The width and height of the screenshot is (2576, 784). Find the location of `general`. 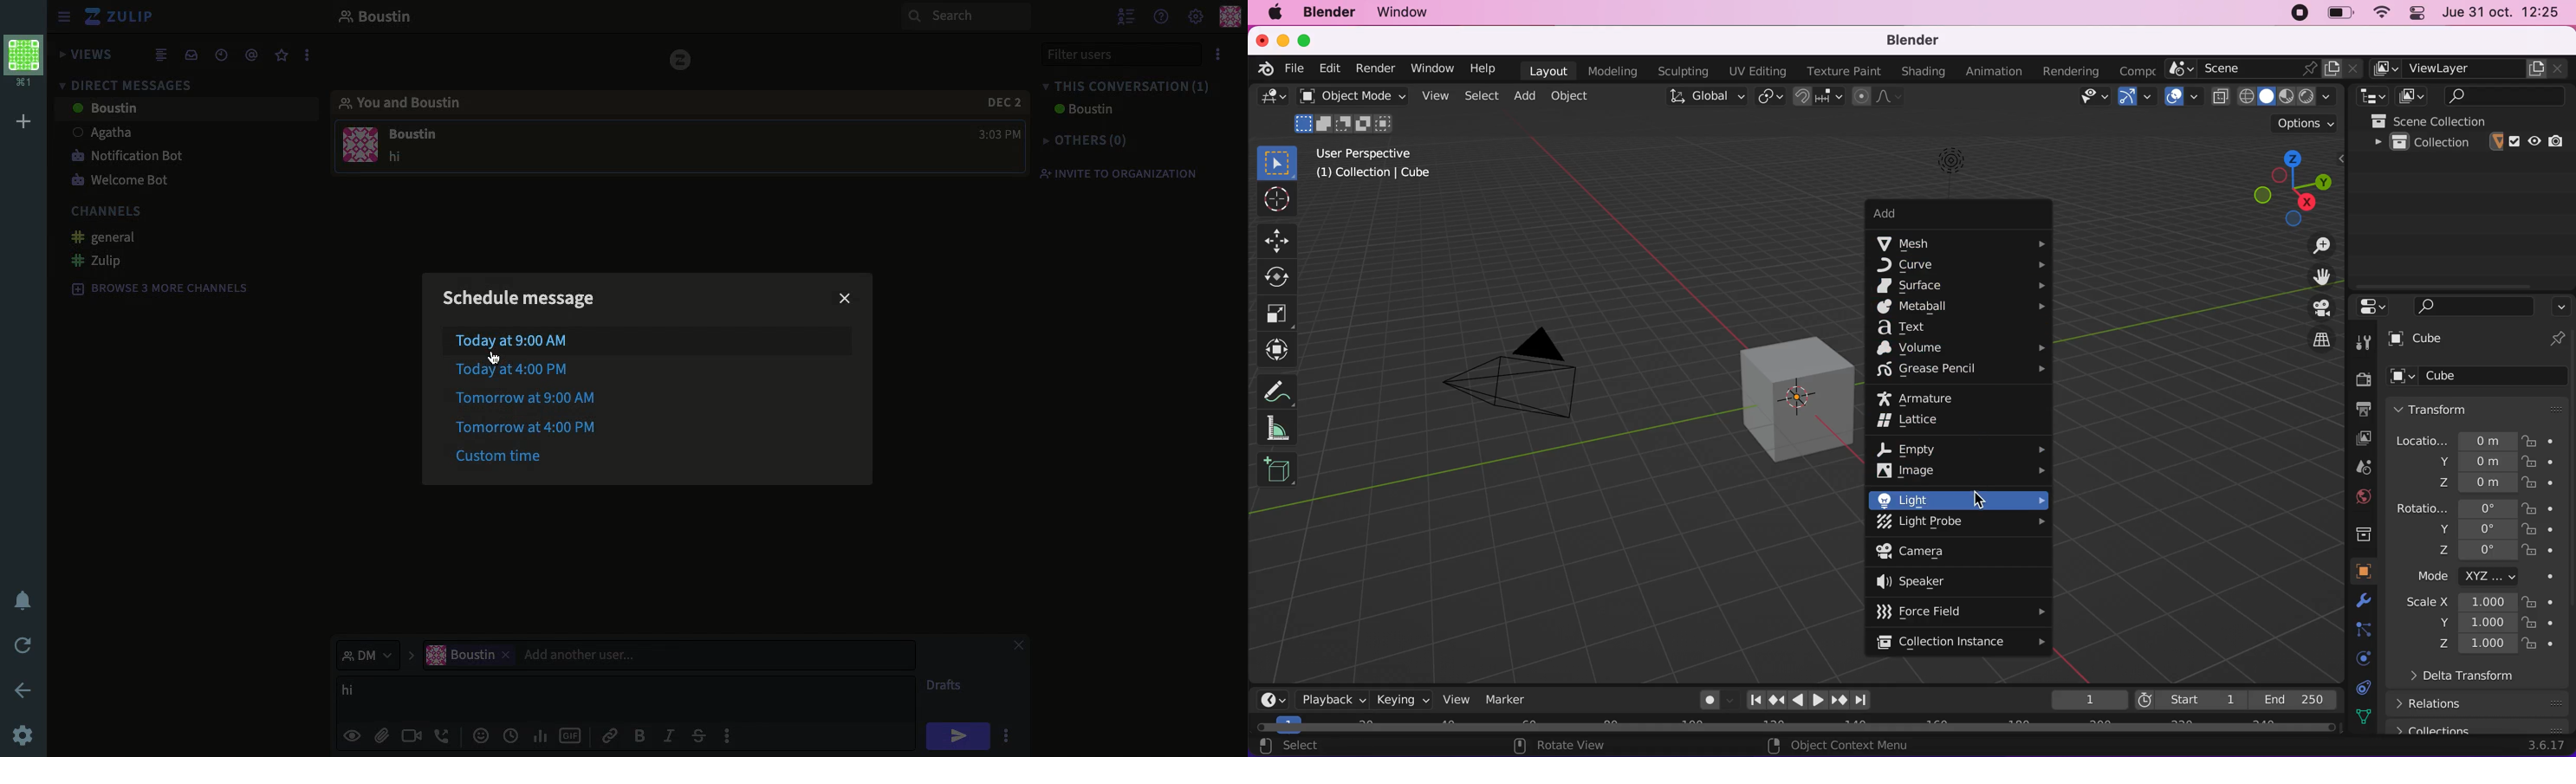

general is located at coordinates (103, 238).